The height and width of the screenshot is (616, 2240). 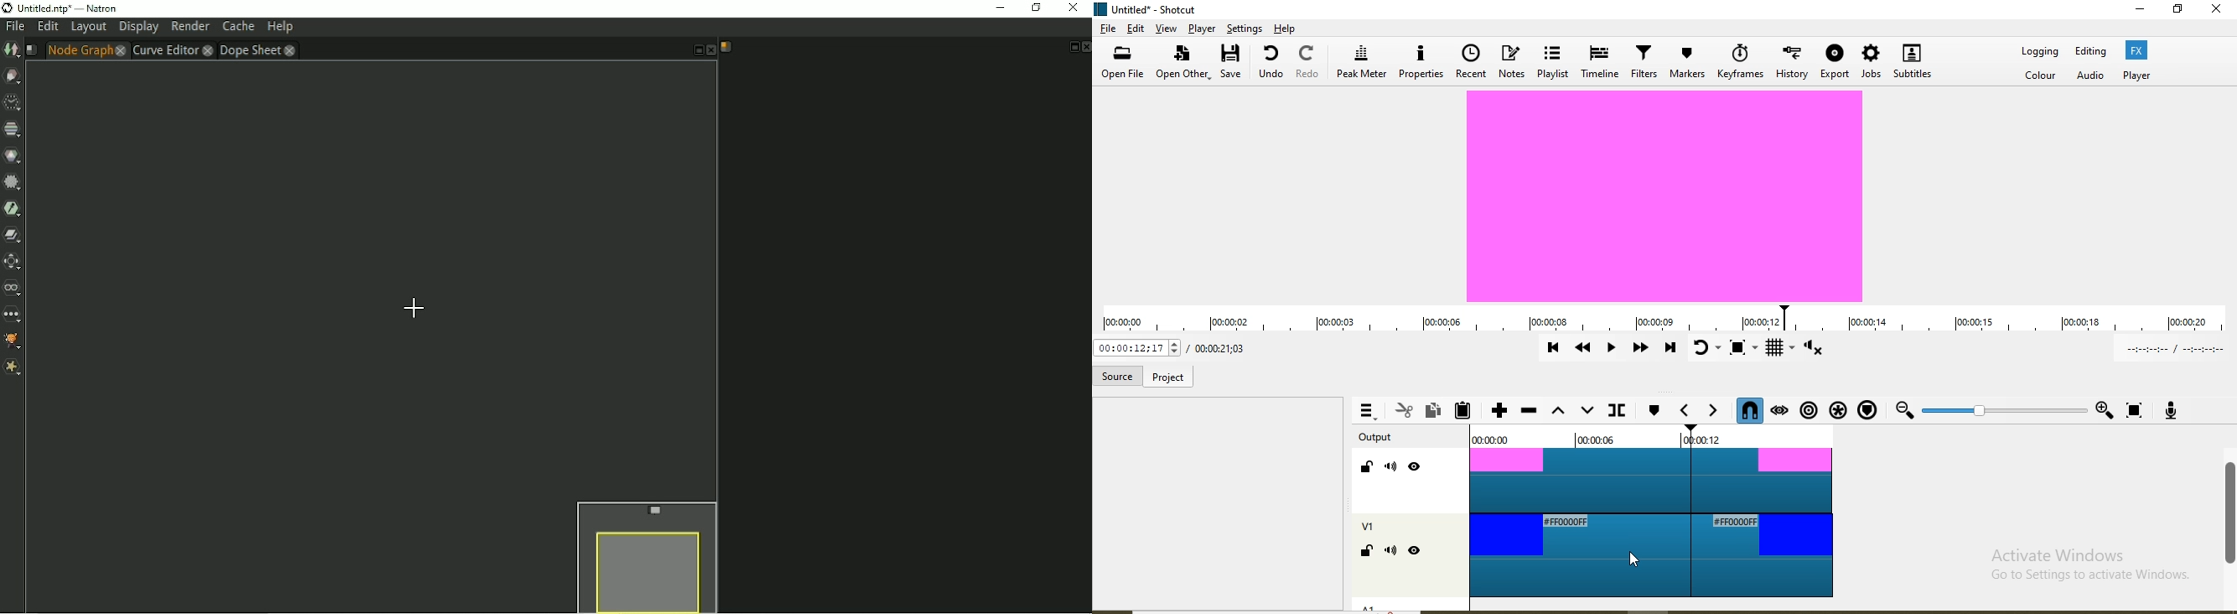 What do you see at coordinates (1705, 350) in the screenshot?
I see `Toggle player looping ` at bounding box center [1705, 350].